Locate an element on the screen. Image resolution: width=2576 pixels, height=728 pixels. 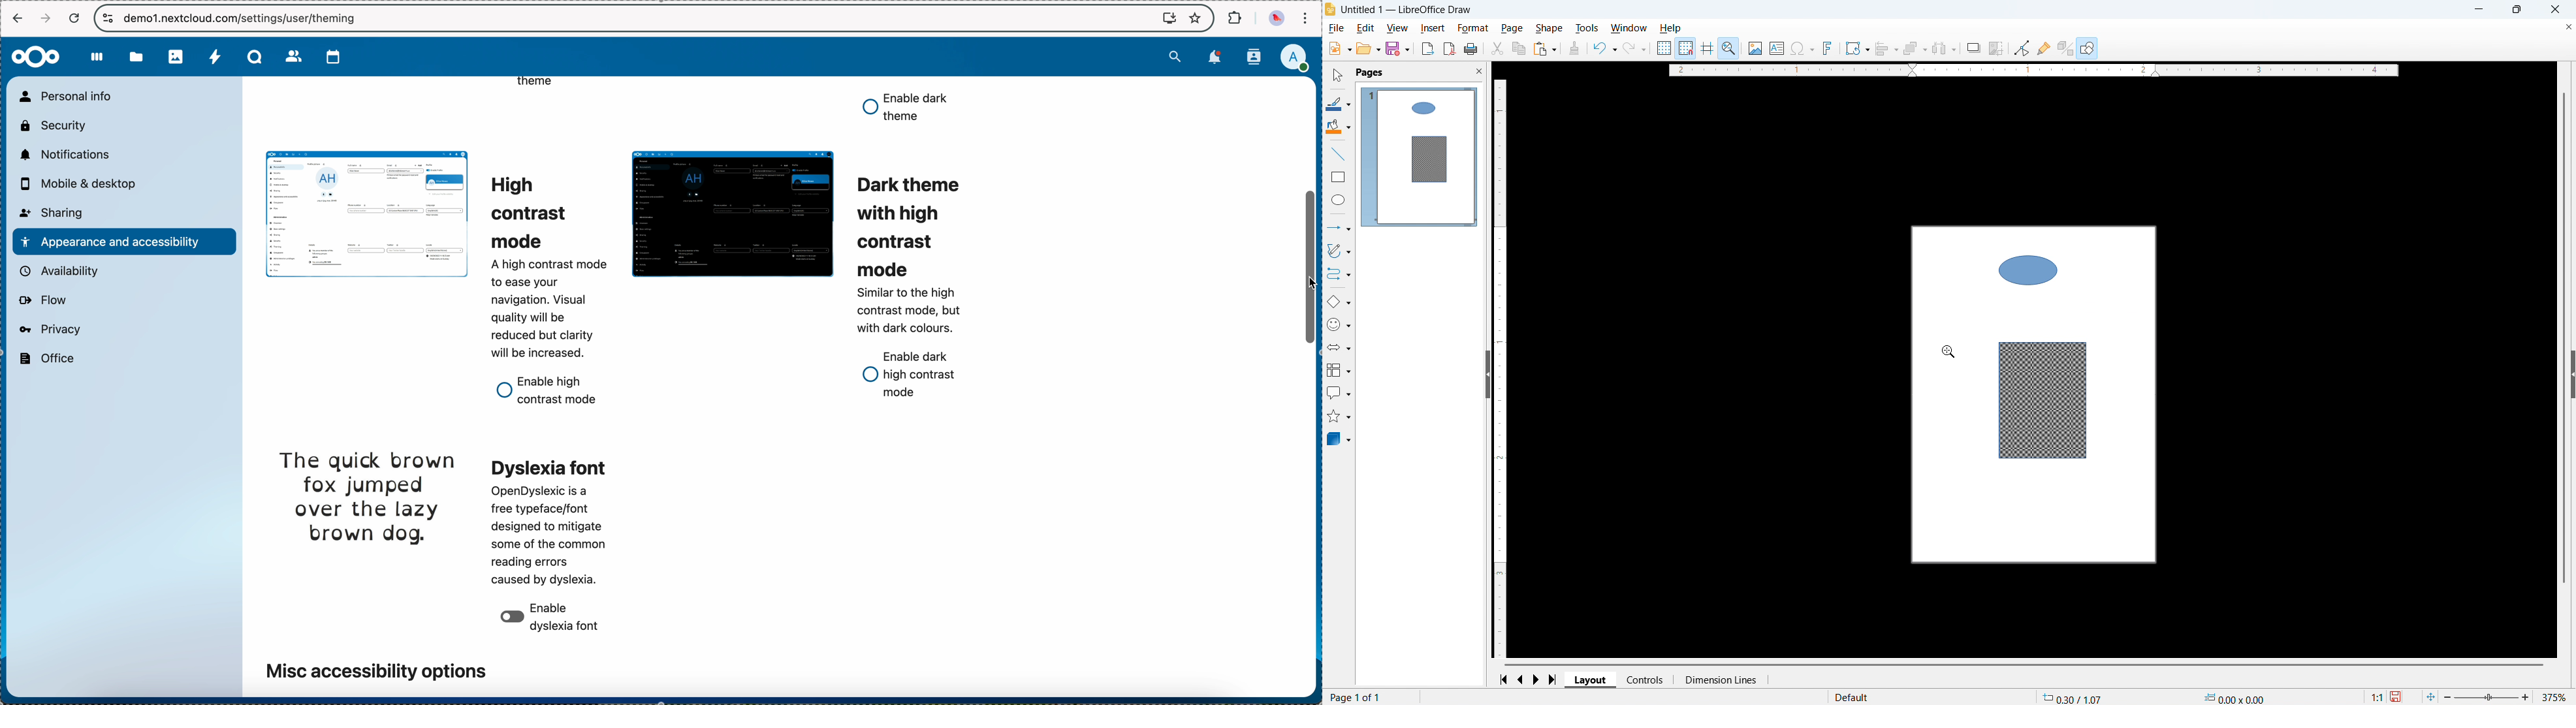
New  is located at coordinates (1339, 49).